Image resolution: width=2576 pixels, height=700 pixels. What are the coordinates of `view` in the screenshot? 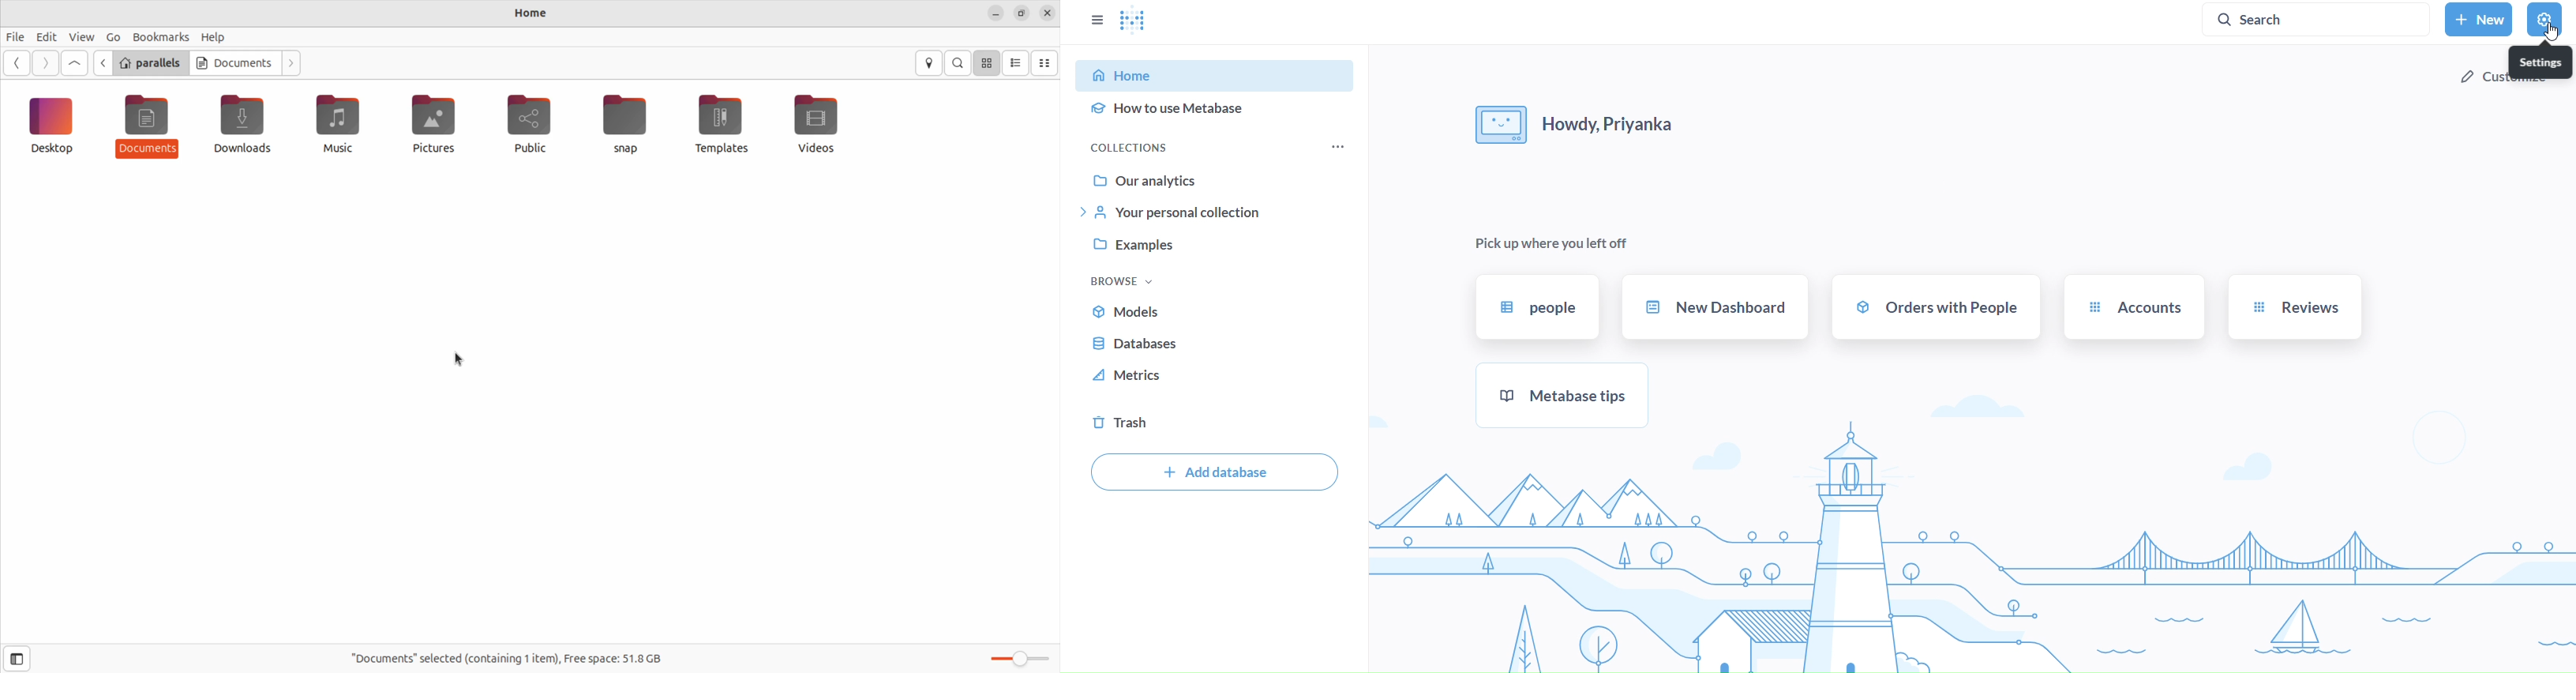 It's located at (81, 36).